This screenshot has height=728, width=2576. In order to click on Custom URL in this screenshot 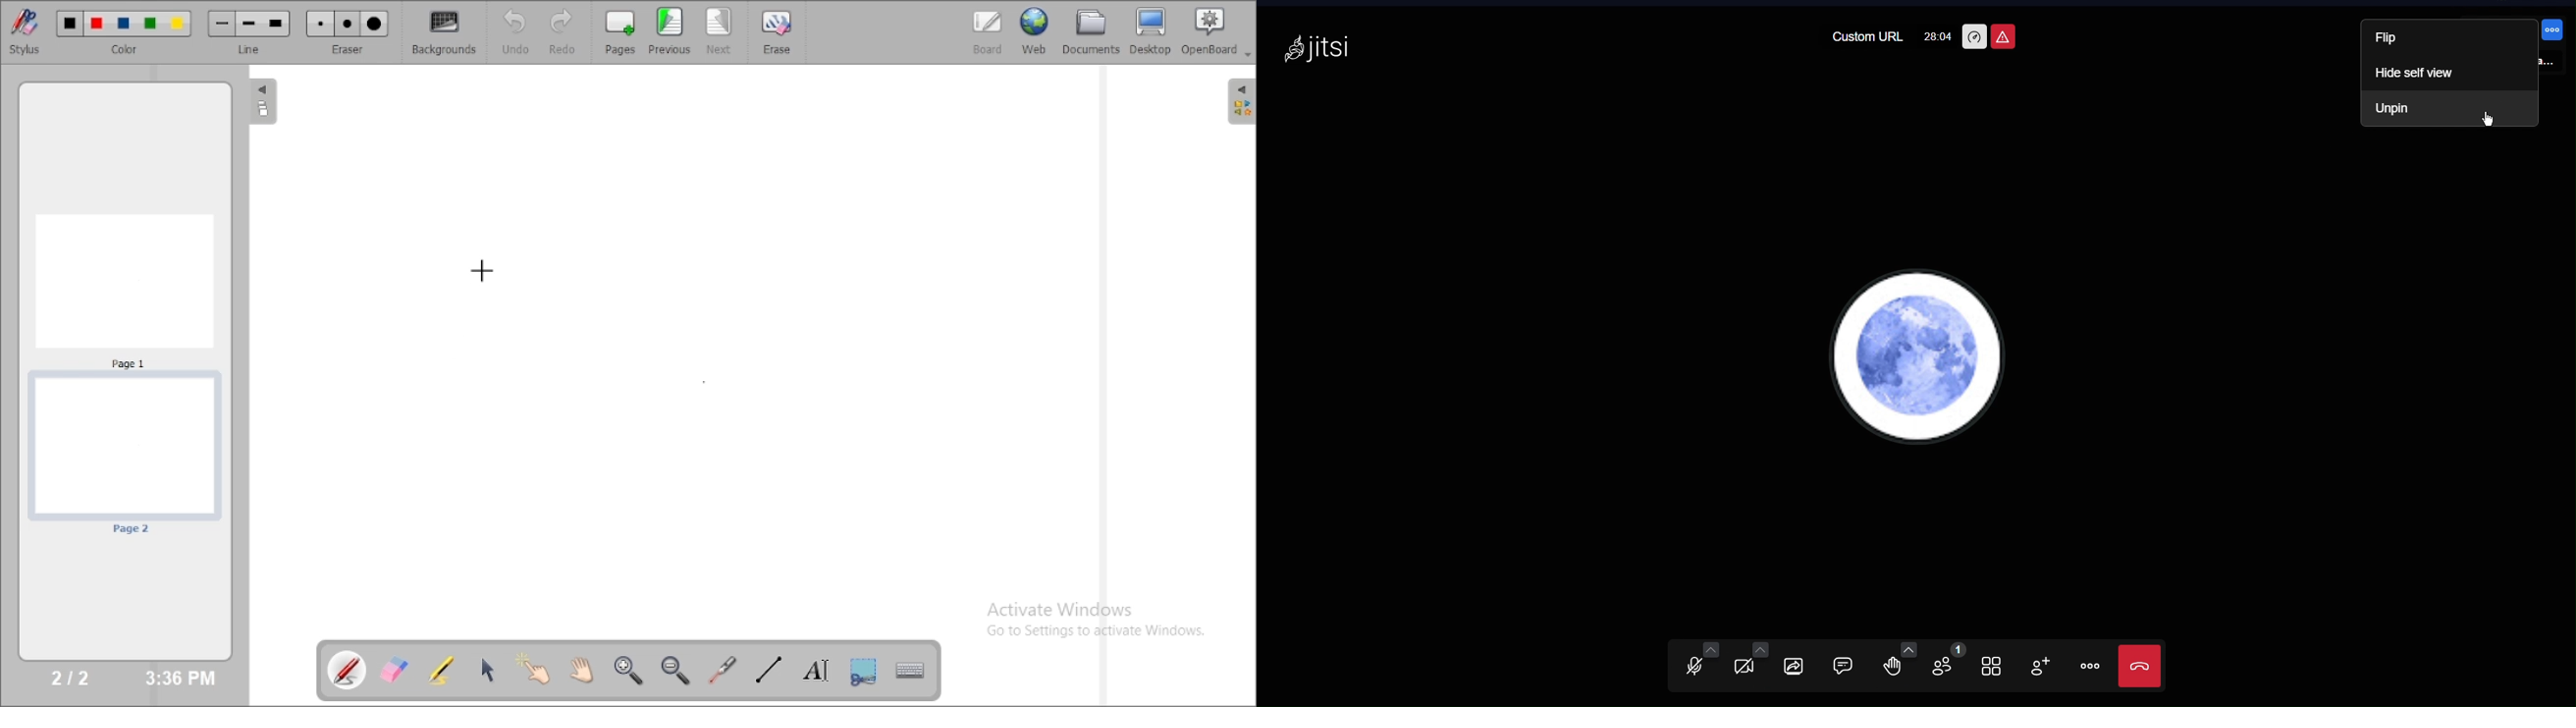, I will do `click(1867, 38)`.